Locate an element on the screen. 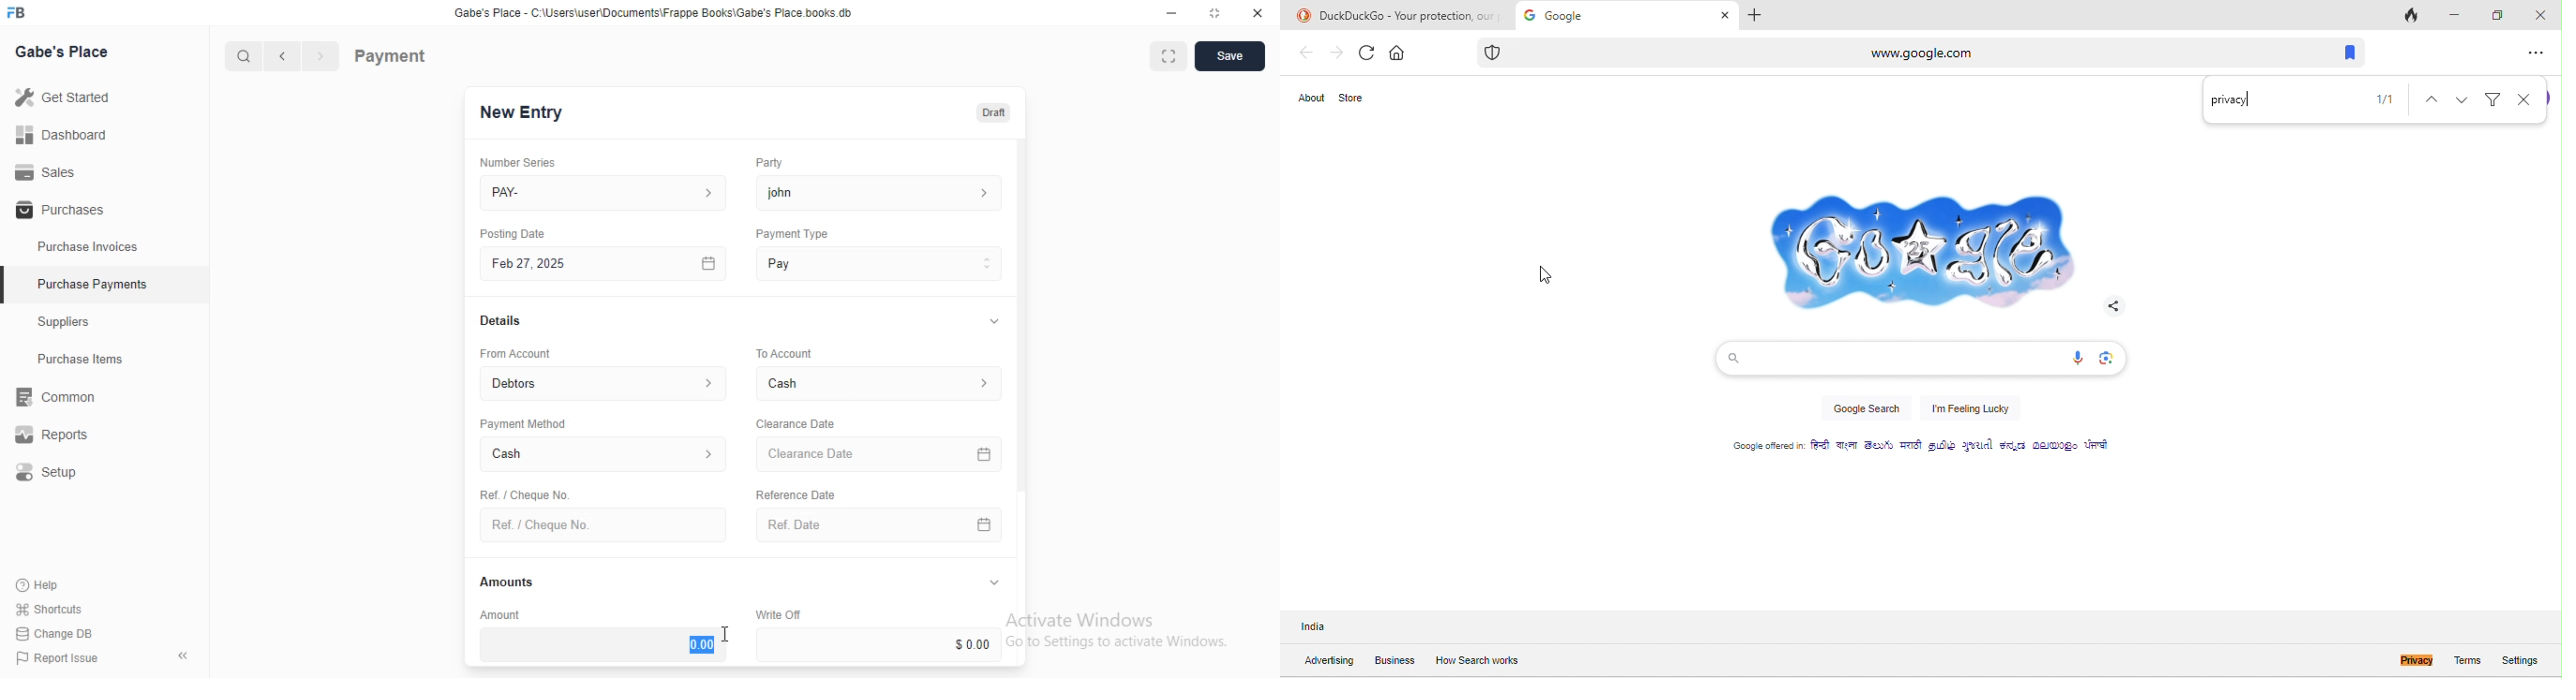 Image resolution: width=2576 pixels, height=700 pixels. google offered in different type of language is located at coordinates (1933, 450).